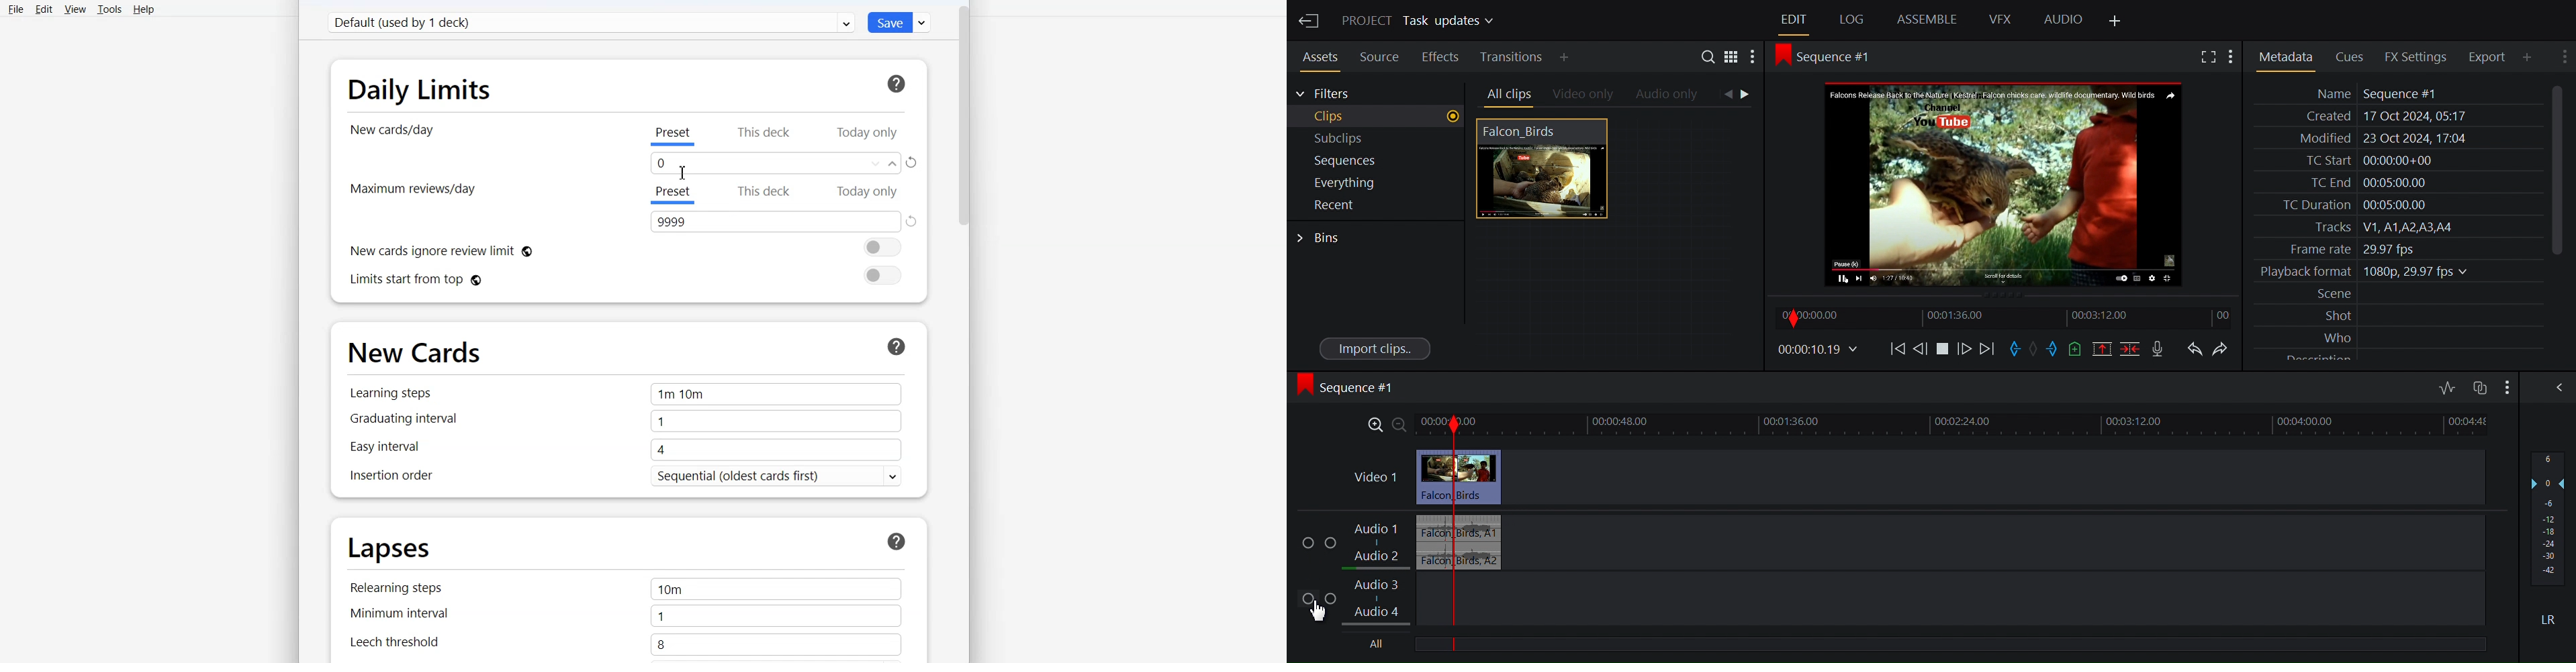  What do you see at coordinates (895, 82) in the screenshot?
I see `For more information` at bounding box center [895, 82].